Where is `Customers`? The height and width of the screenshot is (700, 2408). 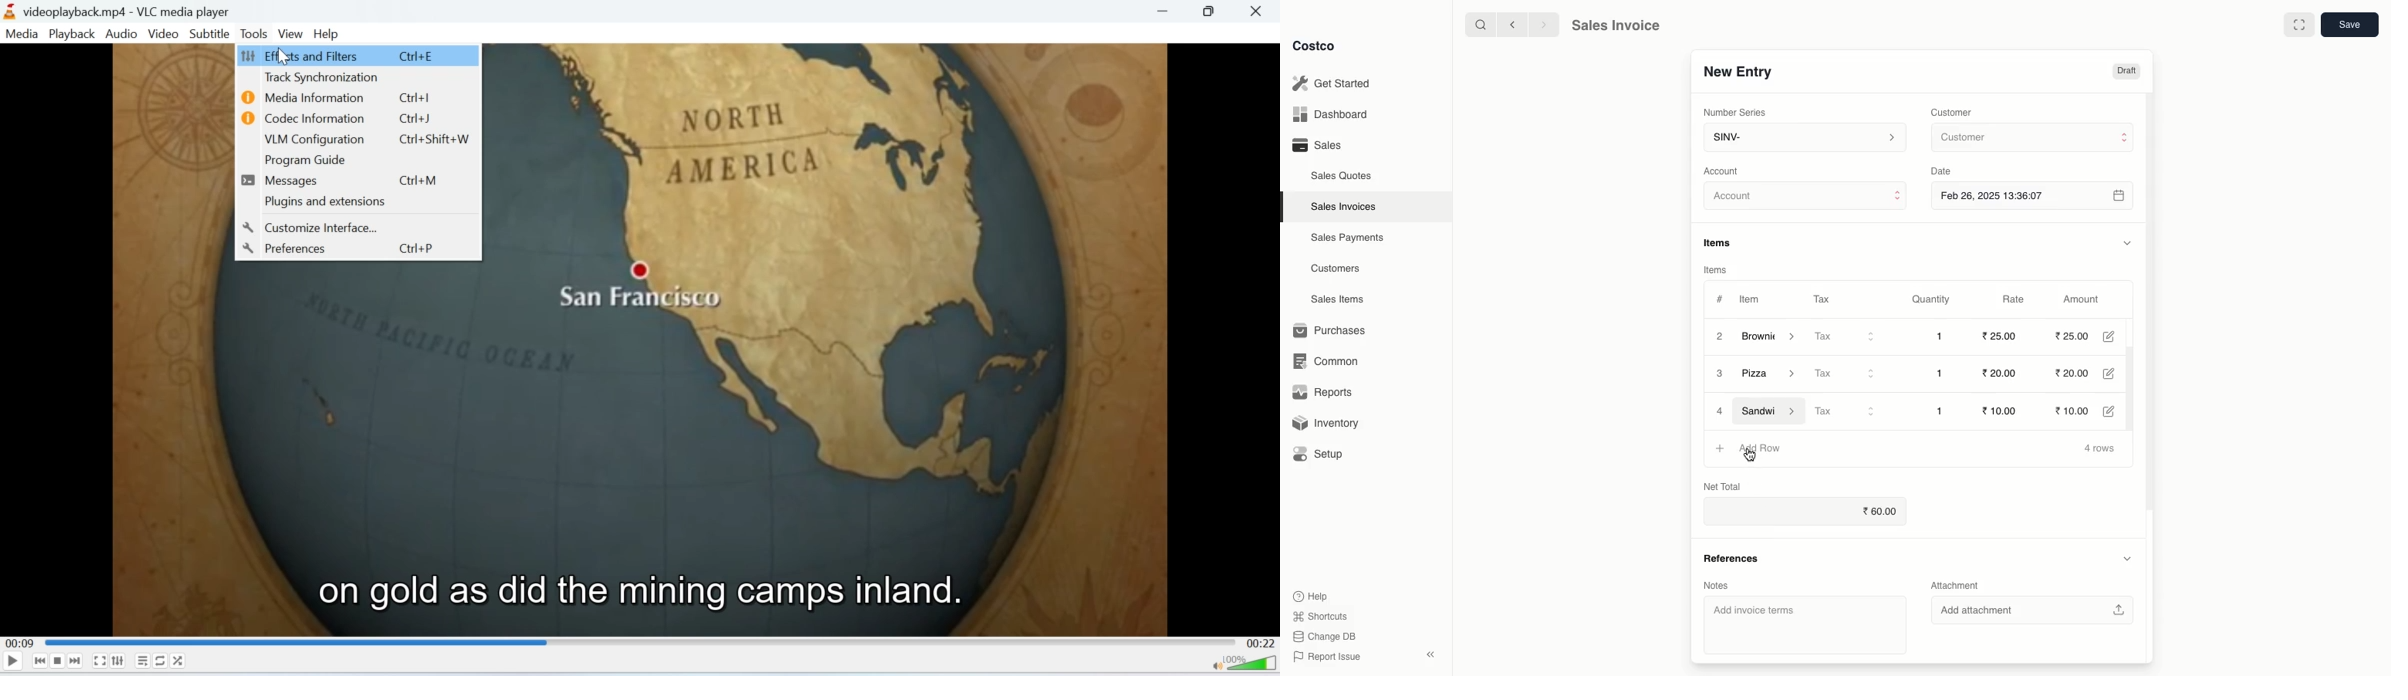
Customers is located at coordinates (1336, 268).